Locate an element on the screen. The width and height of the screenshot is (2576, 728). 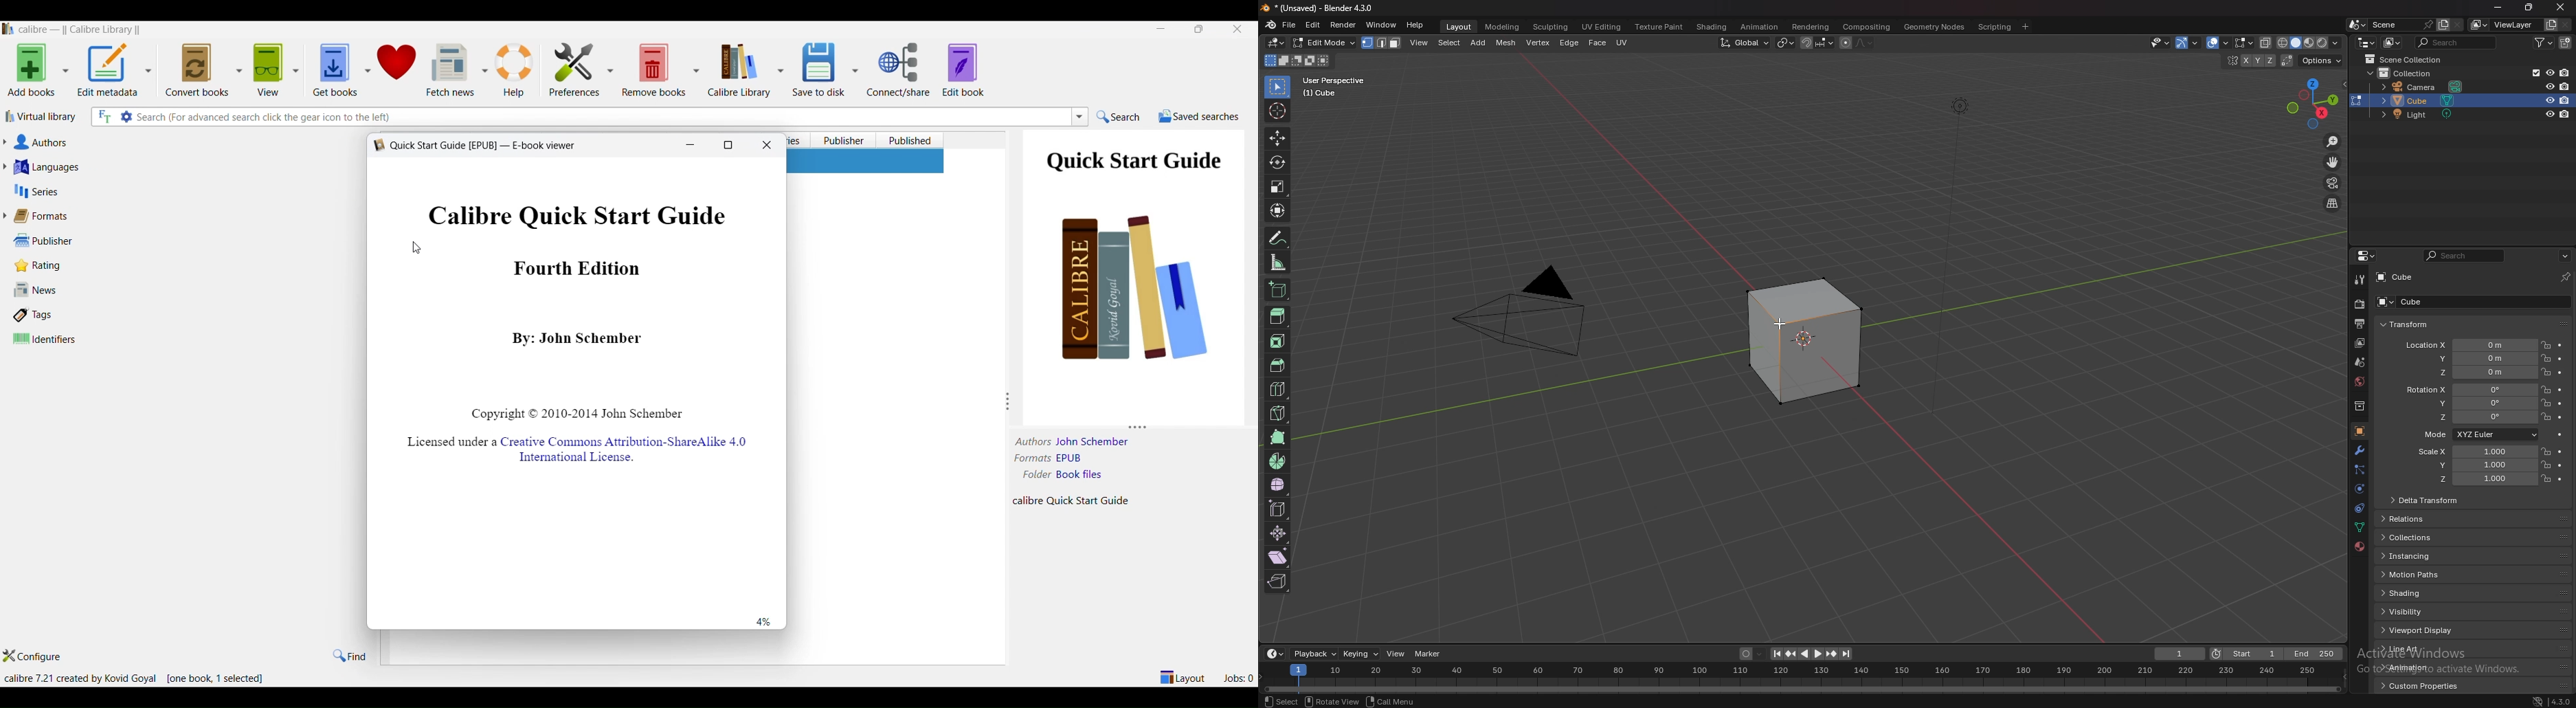
languages is located at coordinates (180, 165).